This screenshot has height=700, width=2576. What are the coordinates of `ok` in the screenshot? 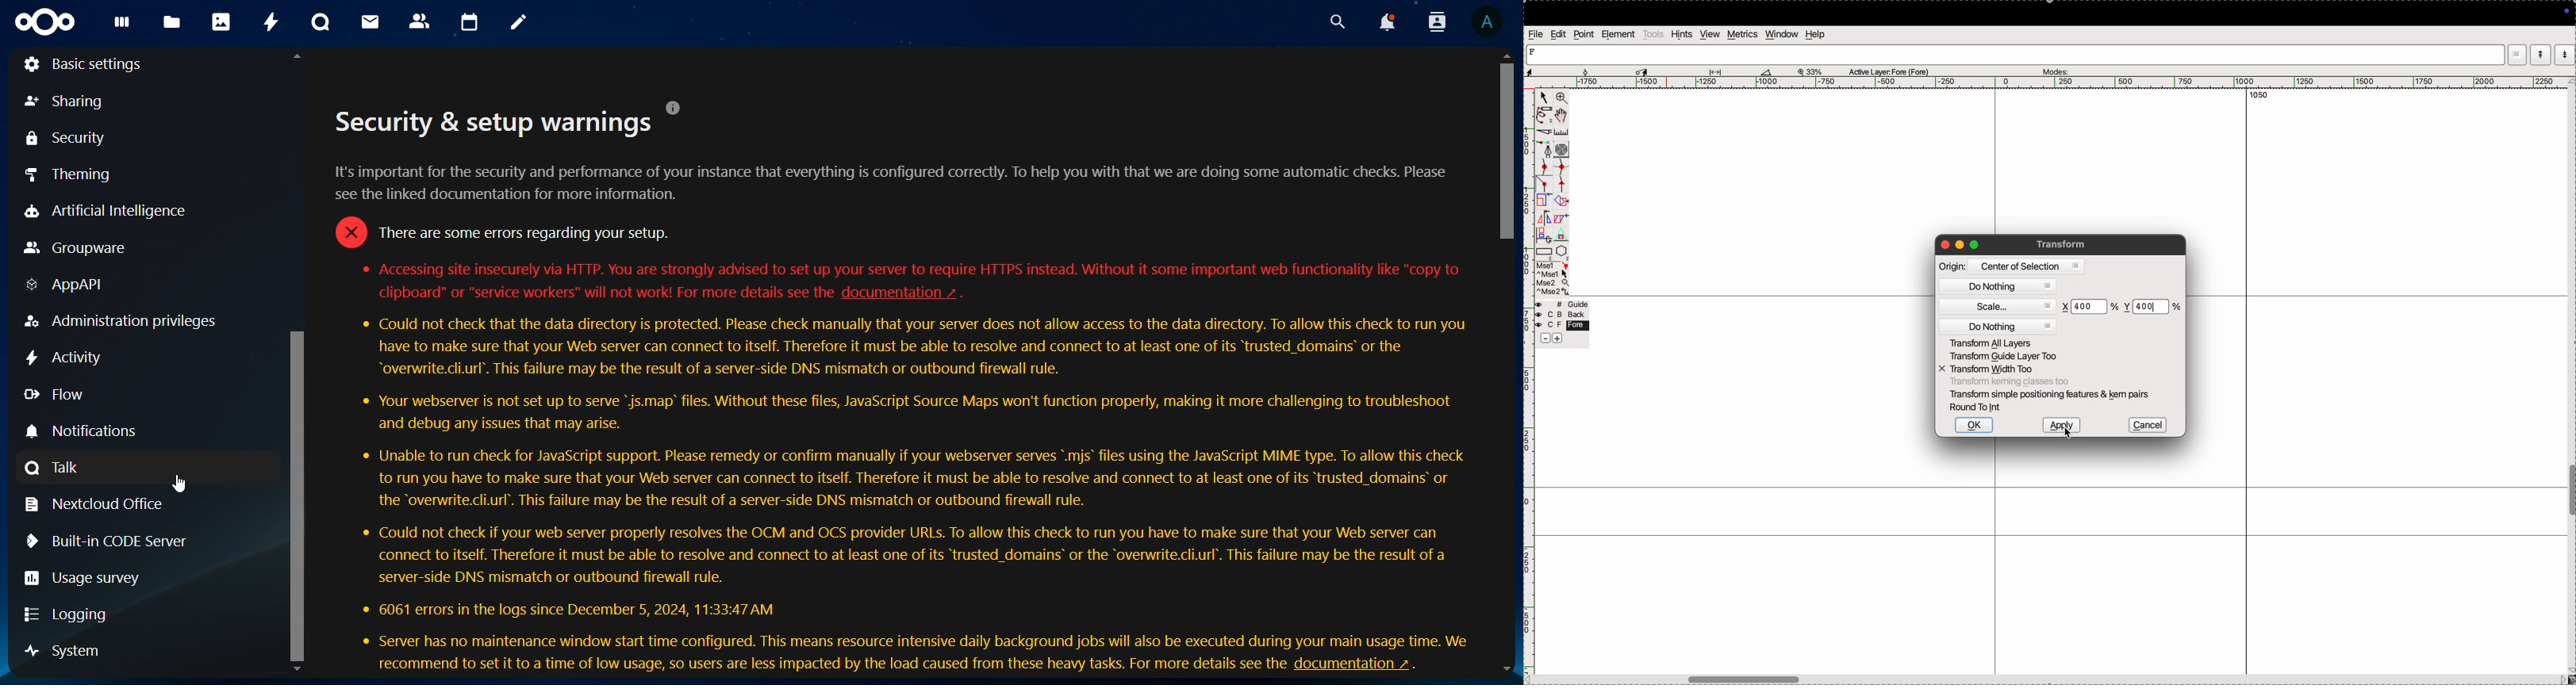 It's located at (1974, 425).